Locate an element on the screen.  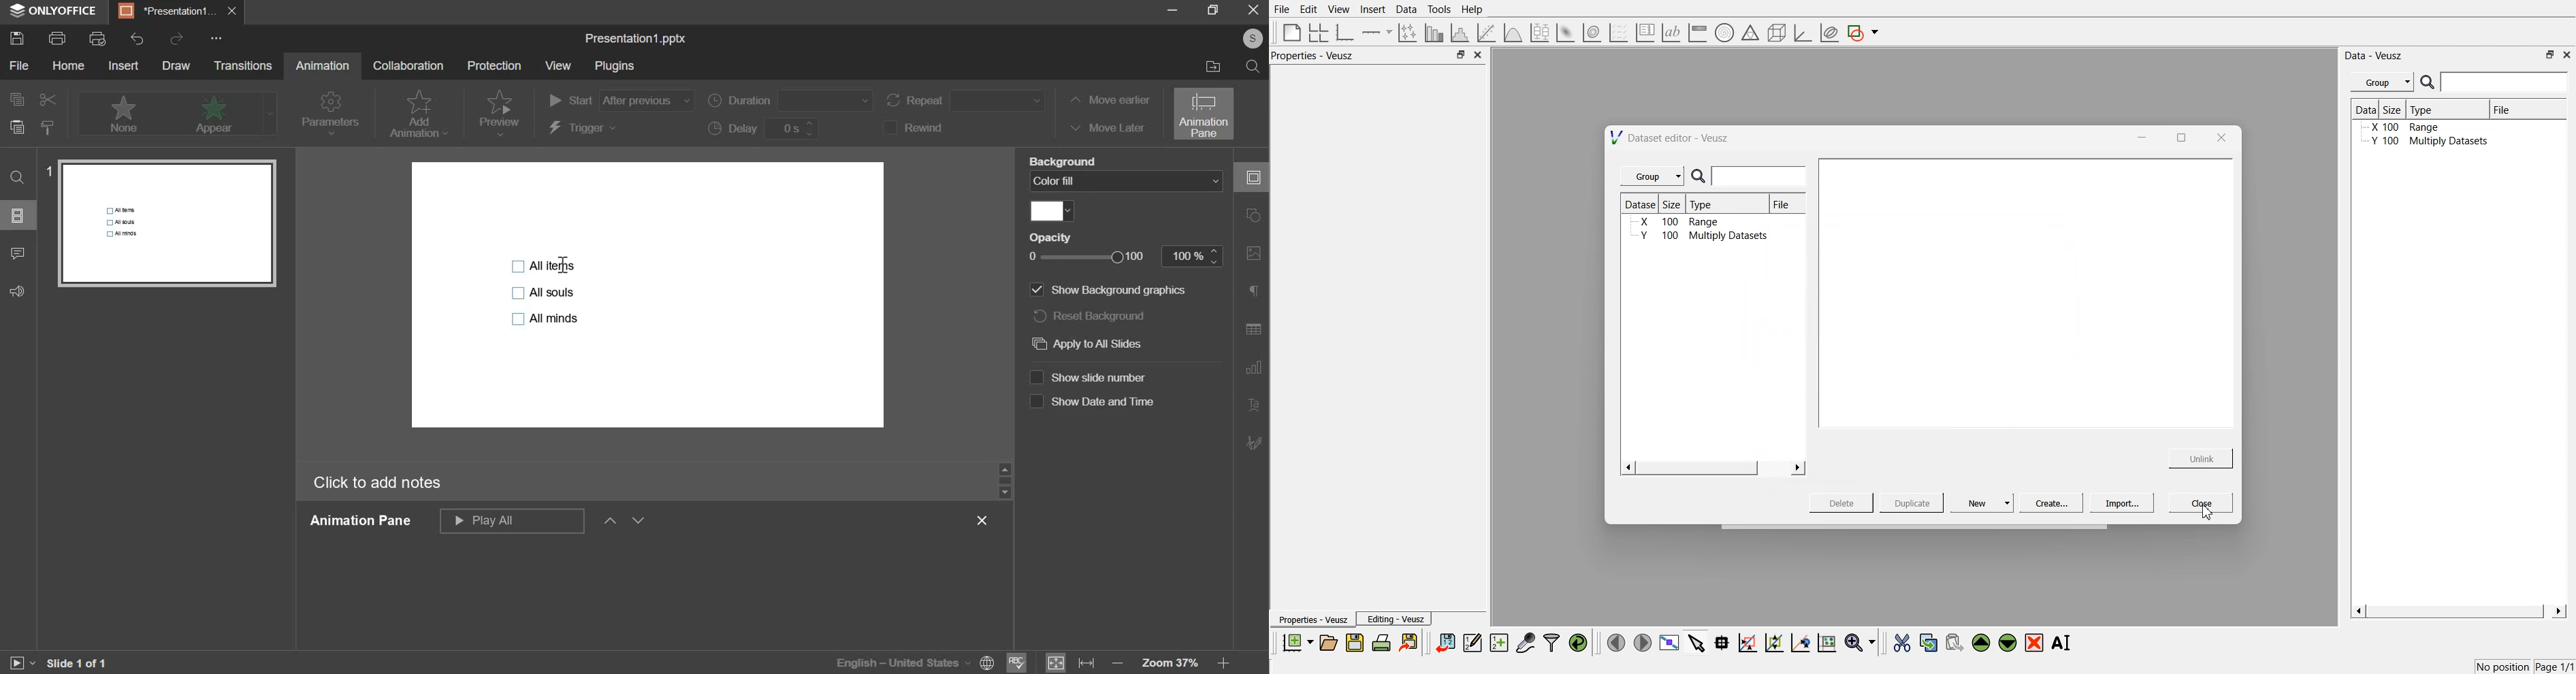
rewind is located at coordinates (919, 127).